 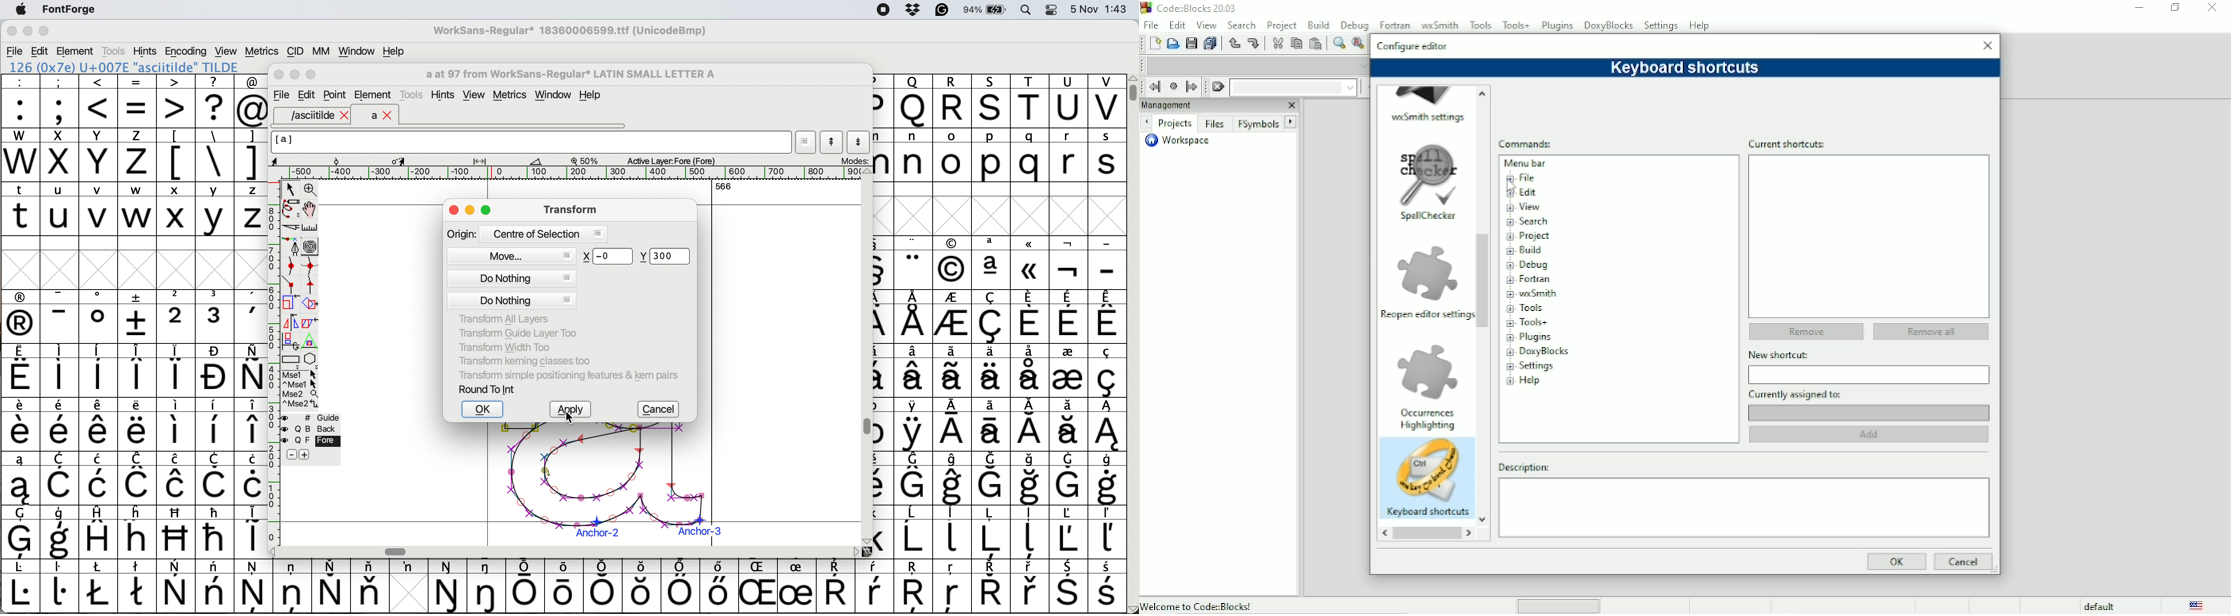 I want to click on , so click(x=608, y=256).